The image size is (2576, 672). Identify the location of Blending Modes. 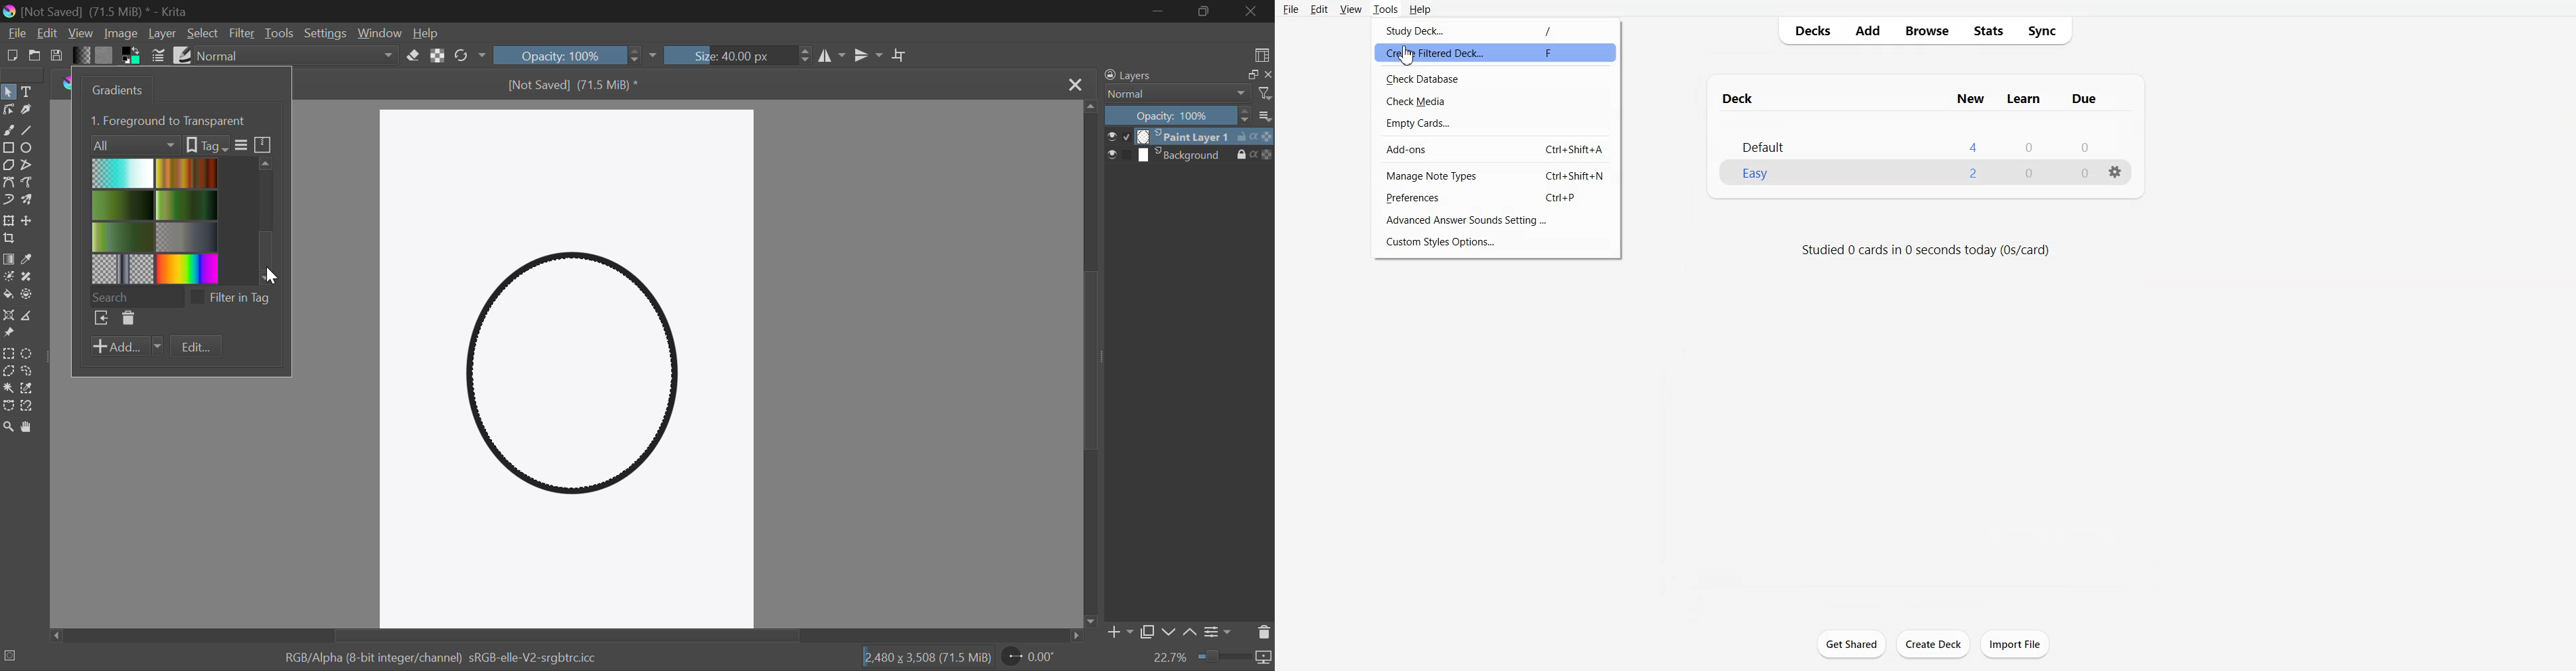
(296, 54).